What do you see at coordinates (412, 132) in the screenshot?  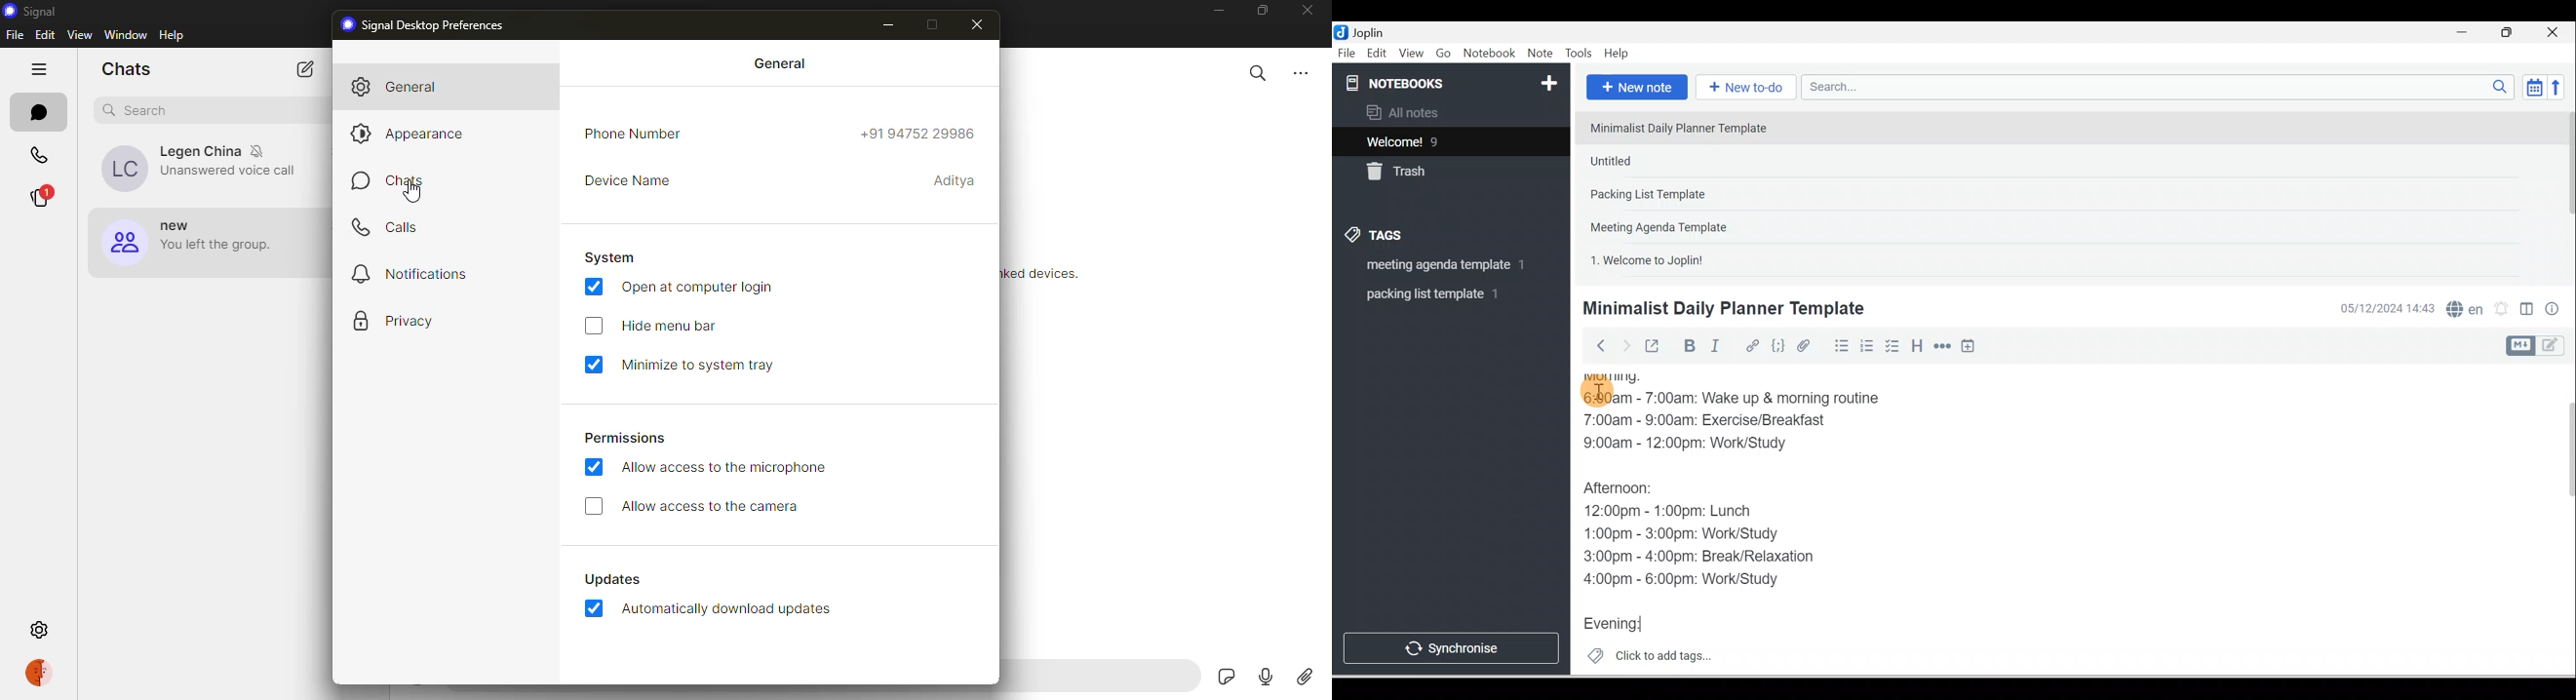 I see `appearance` at bounding box center [412, 132].